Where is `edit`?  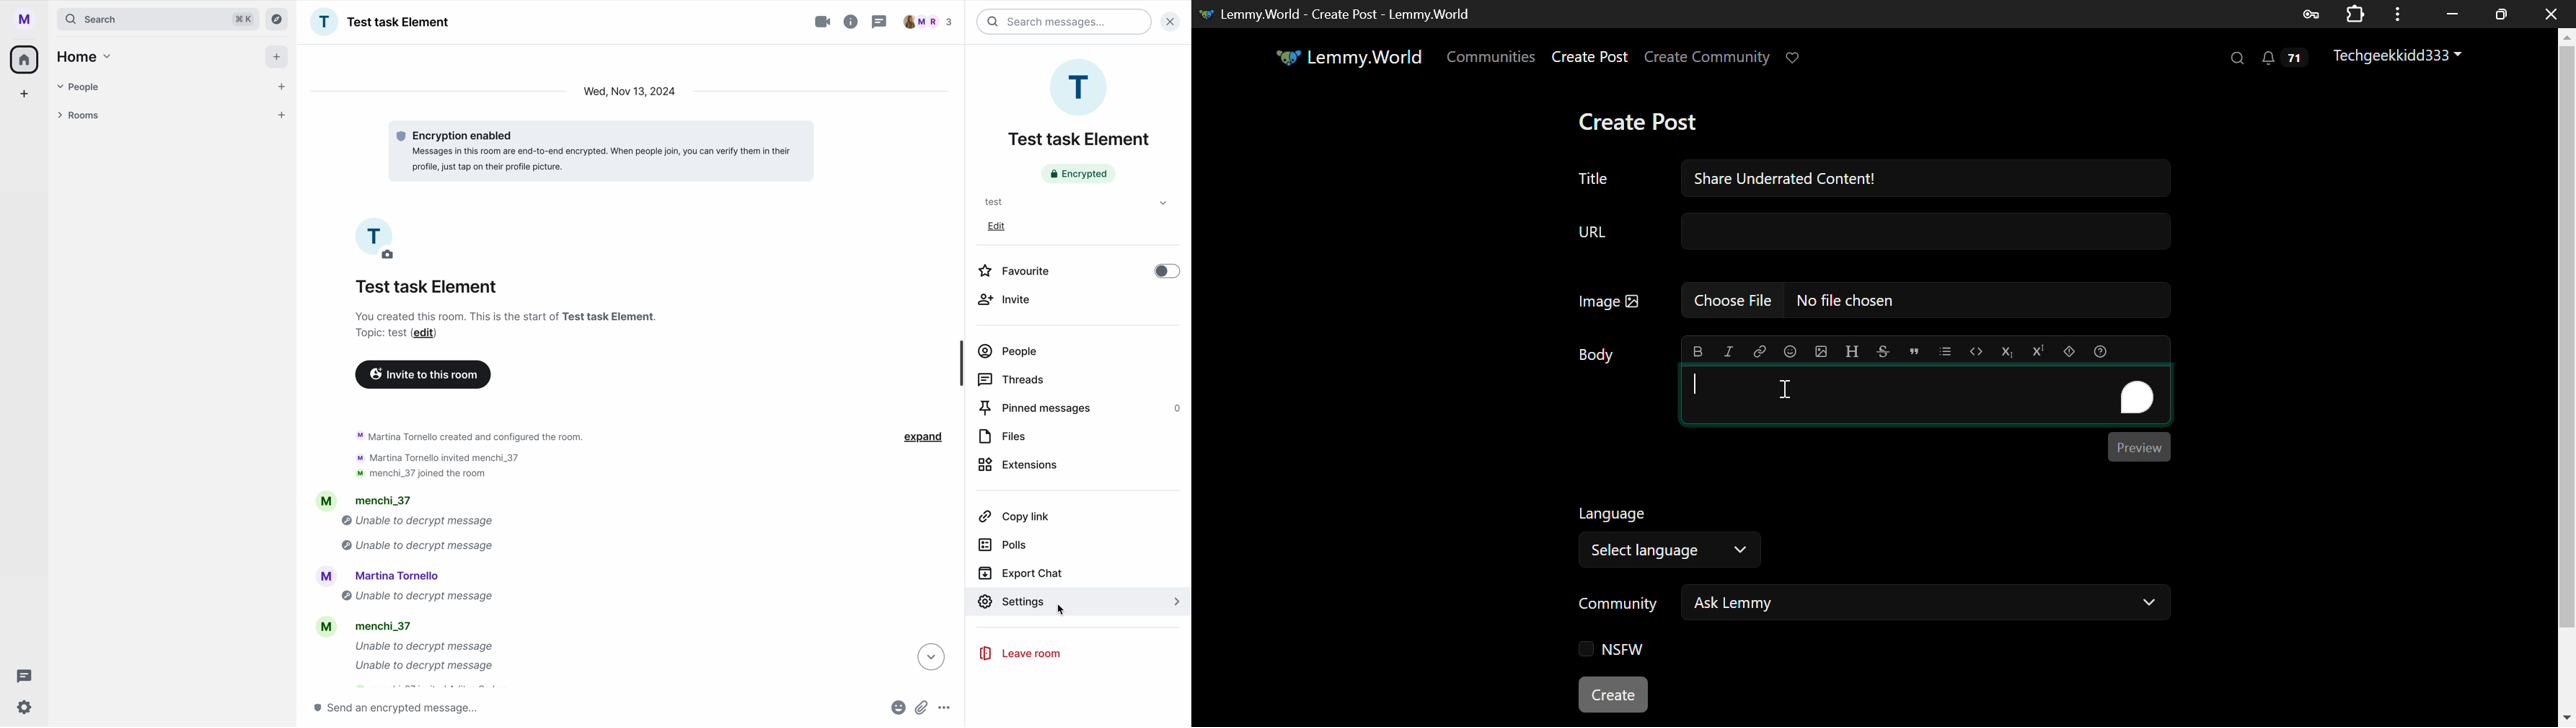
edit is located at coordinates (998, 226).